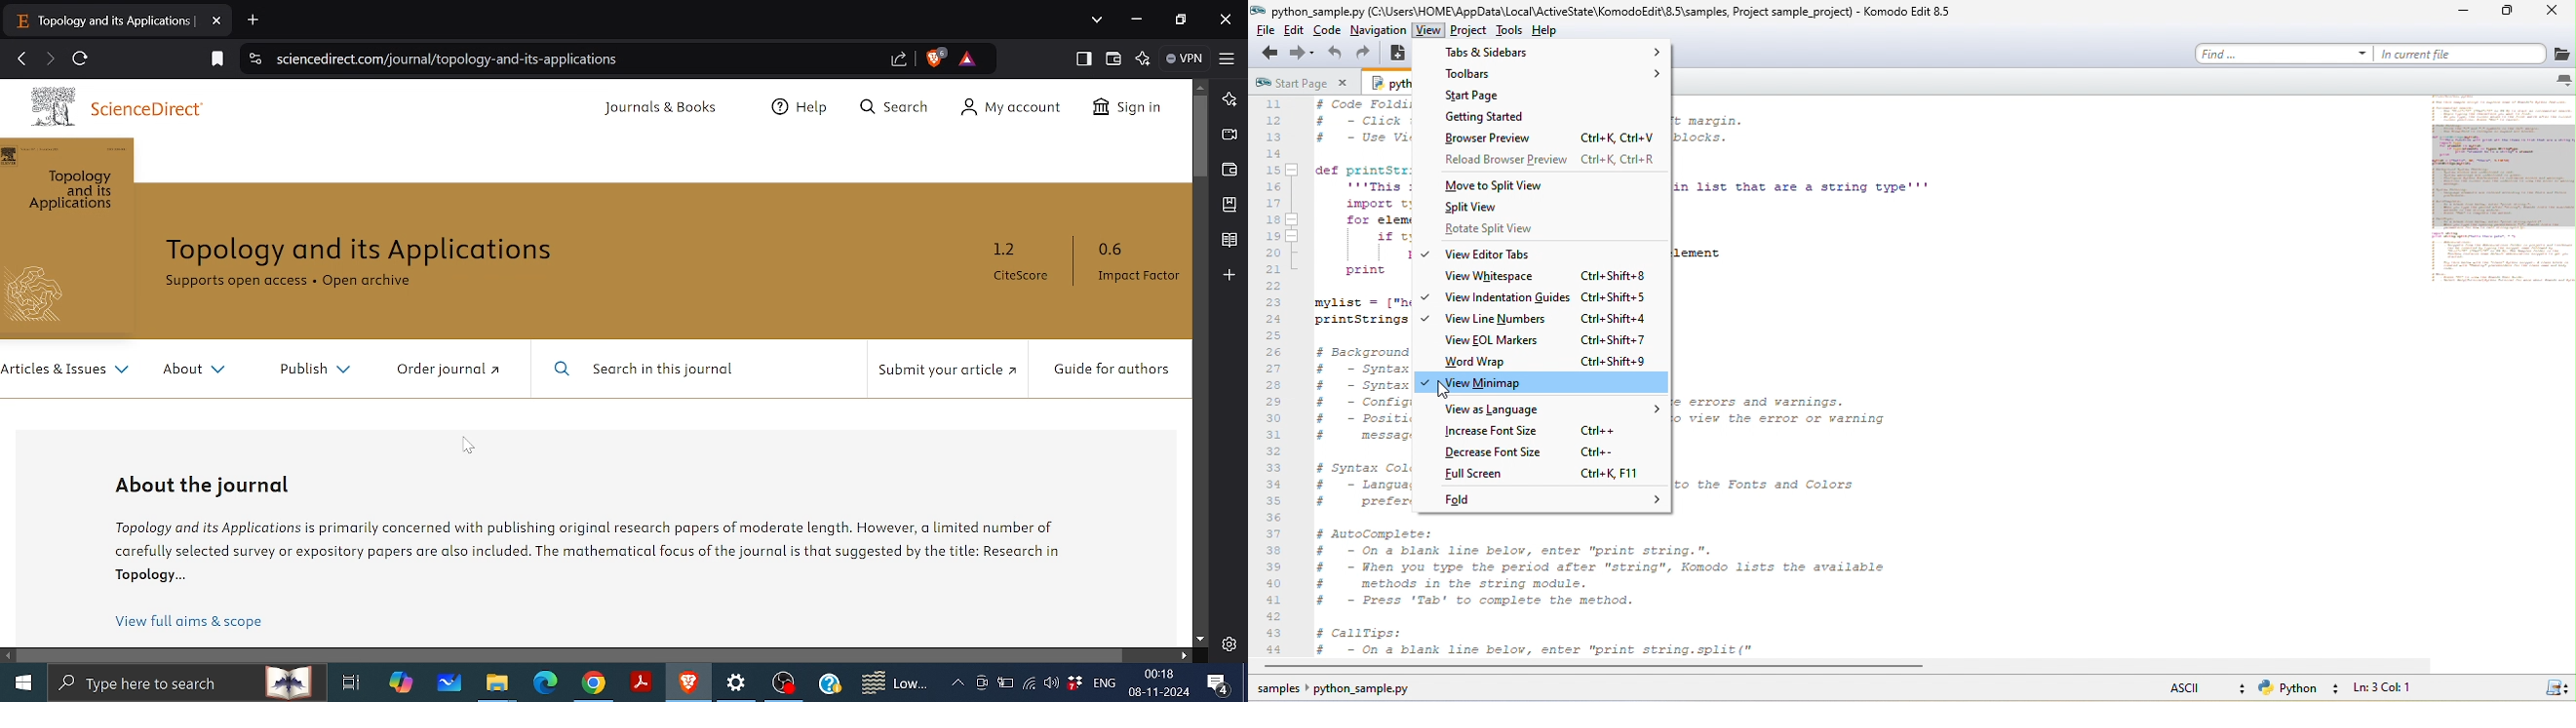 The height and width of the screenshot is (728, 2576). Describe the element at coordinates (1128, 108) in the screenshot. I see `Sign in` at that location.